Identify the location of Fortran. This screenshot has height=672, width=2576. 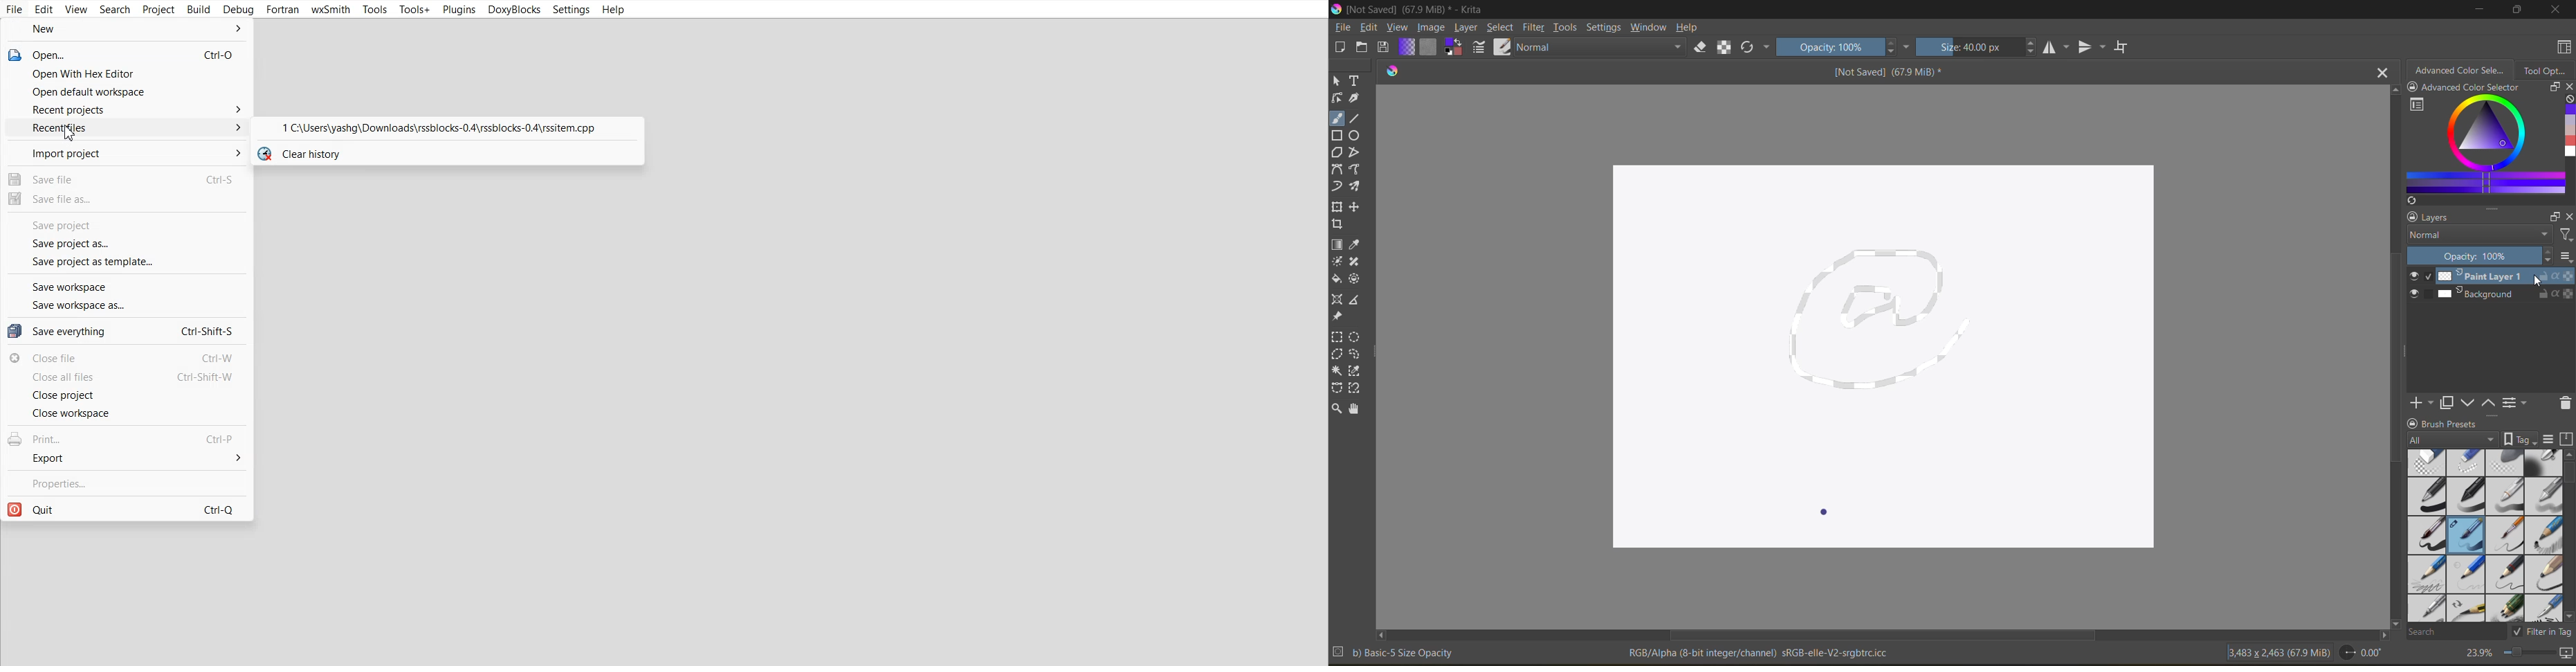
(283, 10).